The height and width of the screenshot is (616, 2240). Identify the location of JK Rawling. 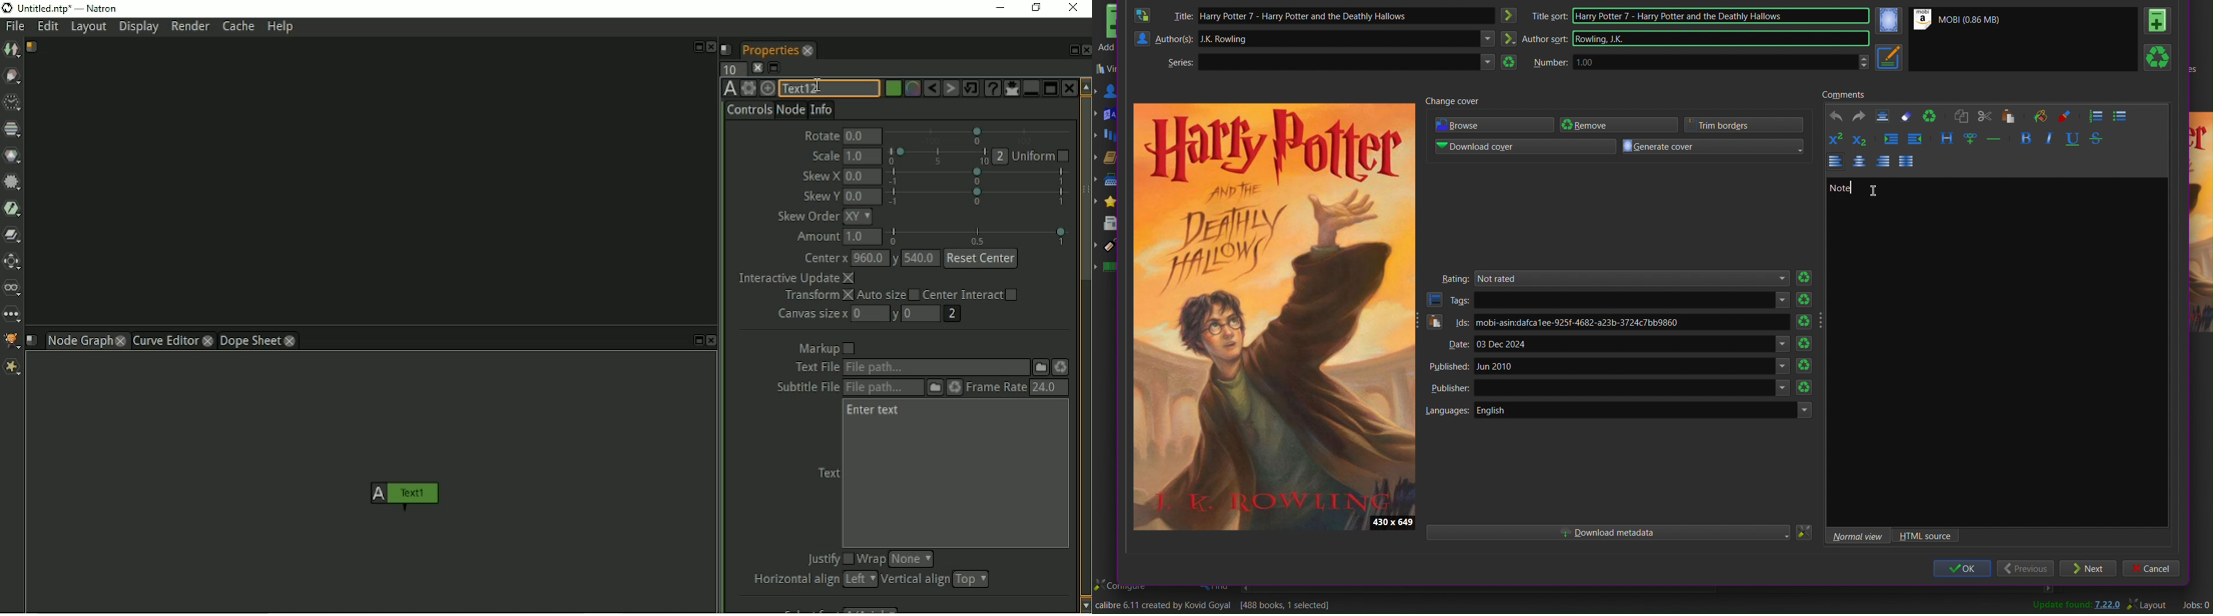
(1356, 40).